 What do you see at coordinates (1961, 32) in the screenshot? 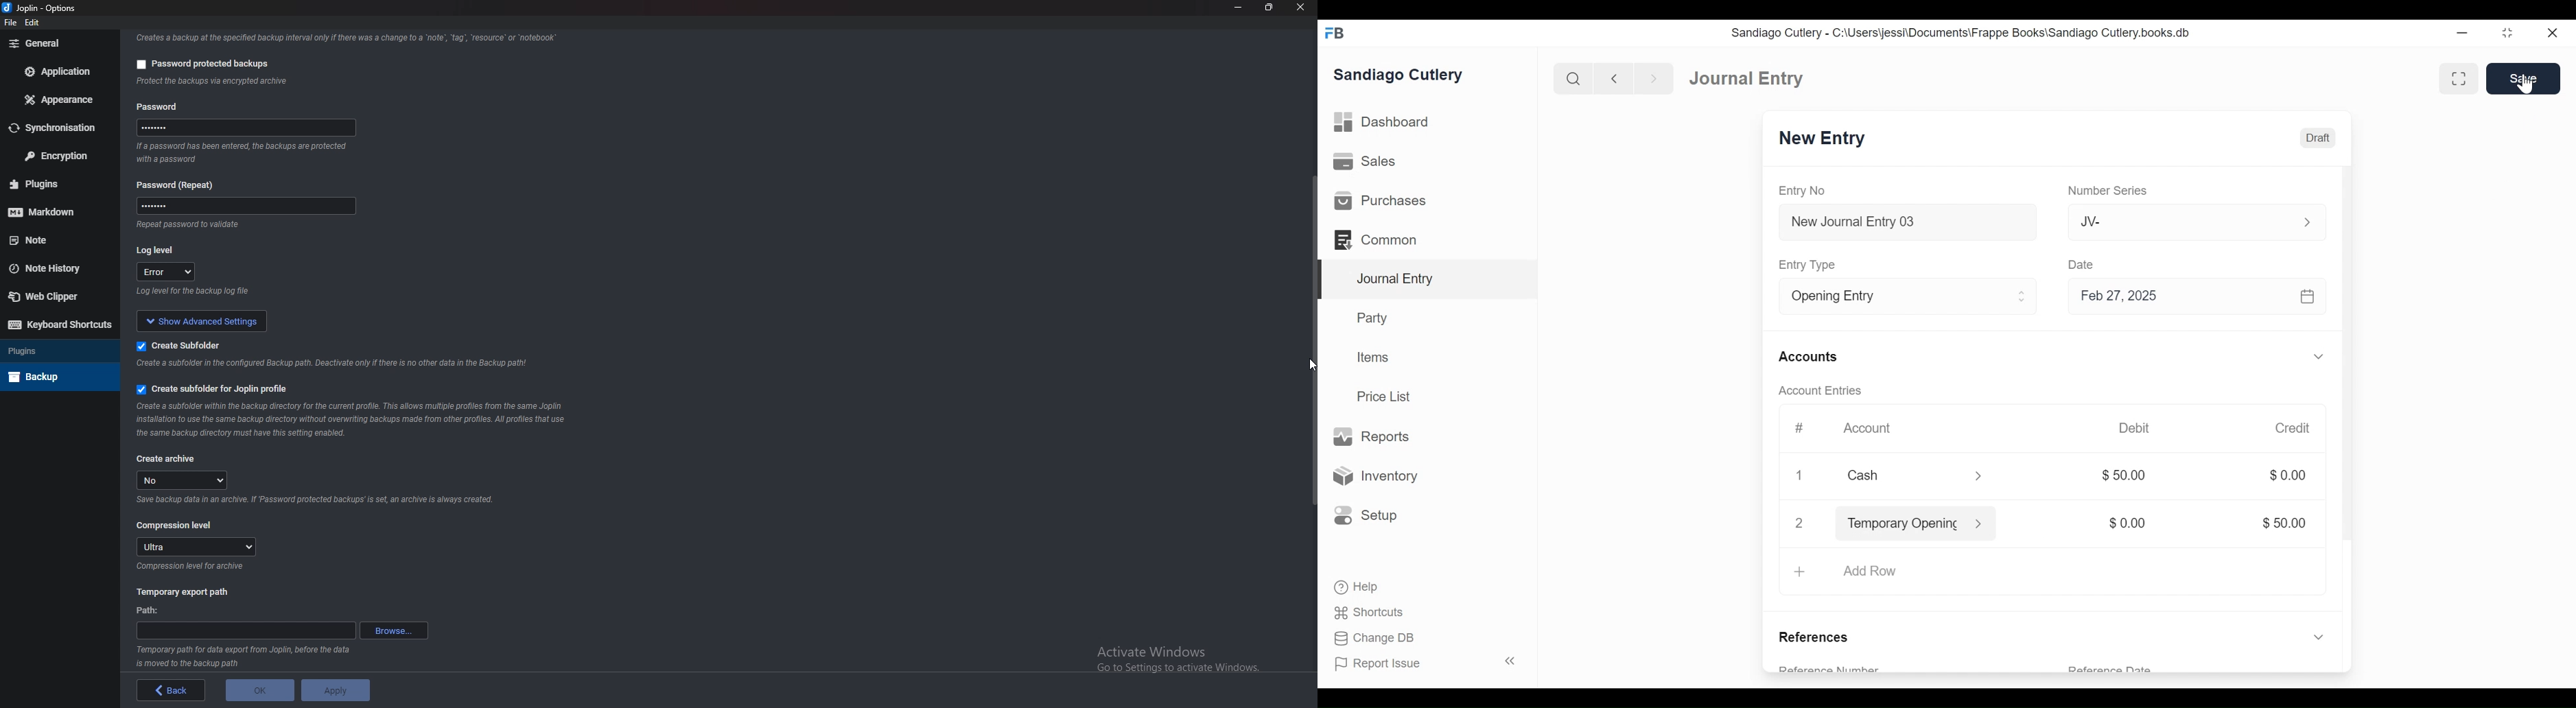
I see `Sandiago Cutlery - C:\Users\jessi\Documents\Frappe Books\Sandiago Cutlery.books.db` at bounding box center [1961, 32].